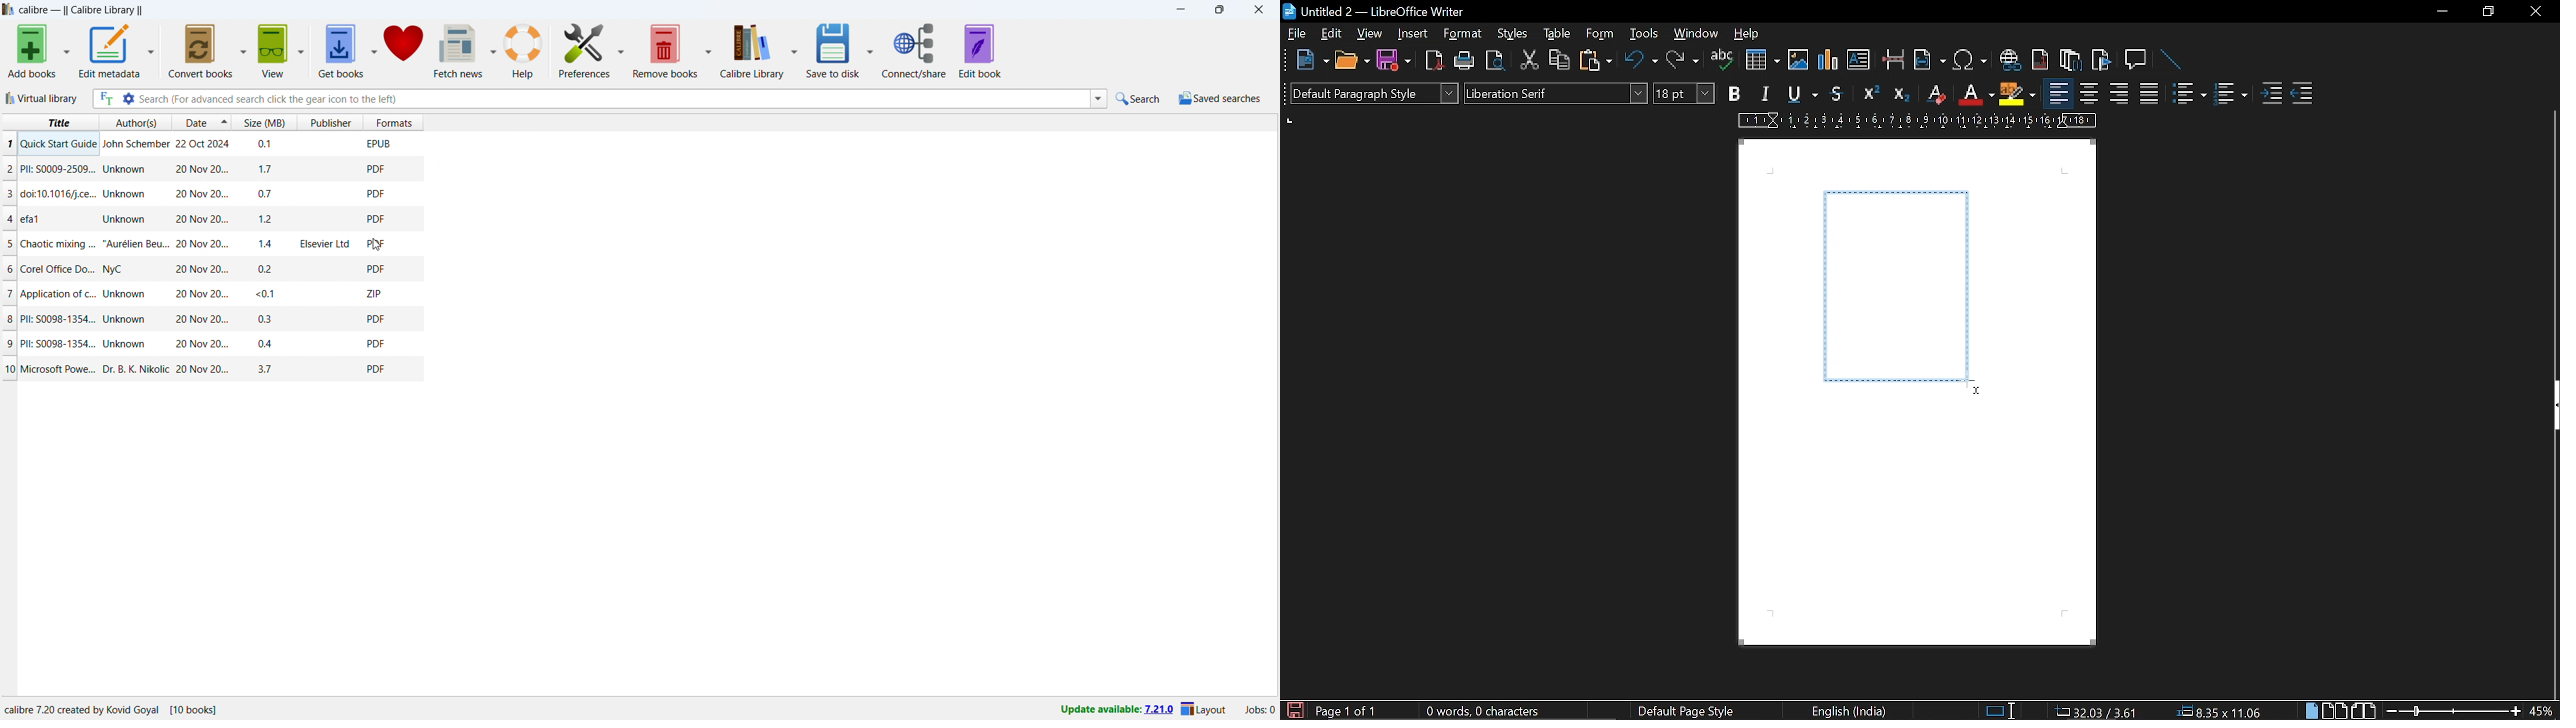 The width and height of the screenshot is (2576, 728). Describe the element at coordinates (1917, 121) in the screenshot. I see `scale` at that location.